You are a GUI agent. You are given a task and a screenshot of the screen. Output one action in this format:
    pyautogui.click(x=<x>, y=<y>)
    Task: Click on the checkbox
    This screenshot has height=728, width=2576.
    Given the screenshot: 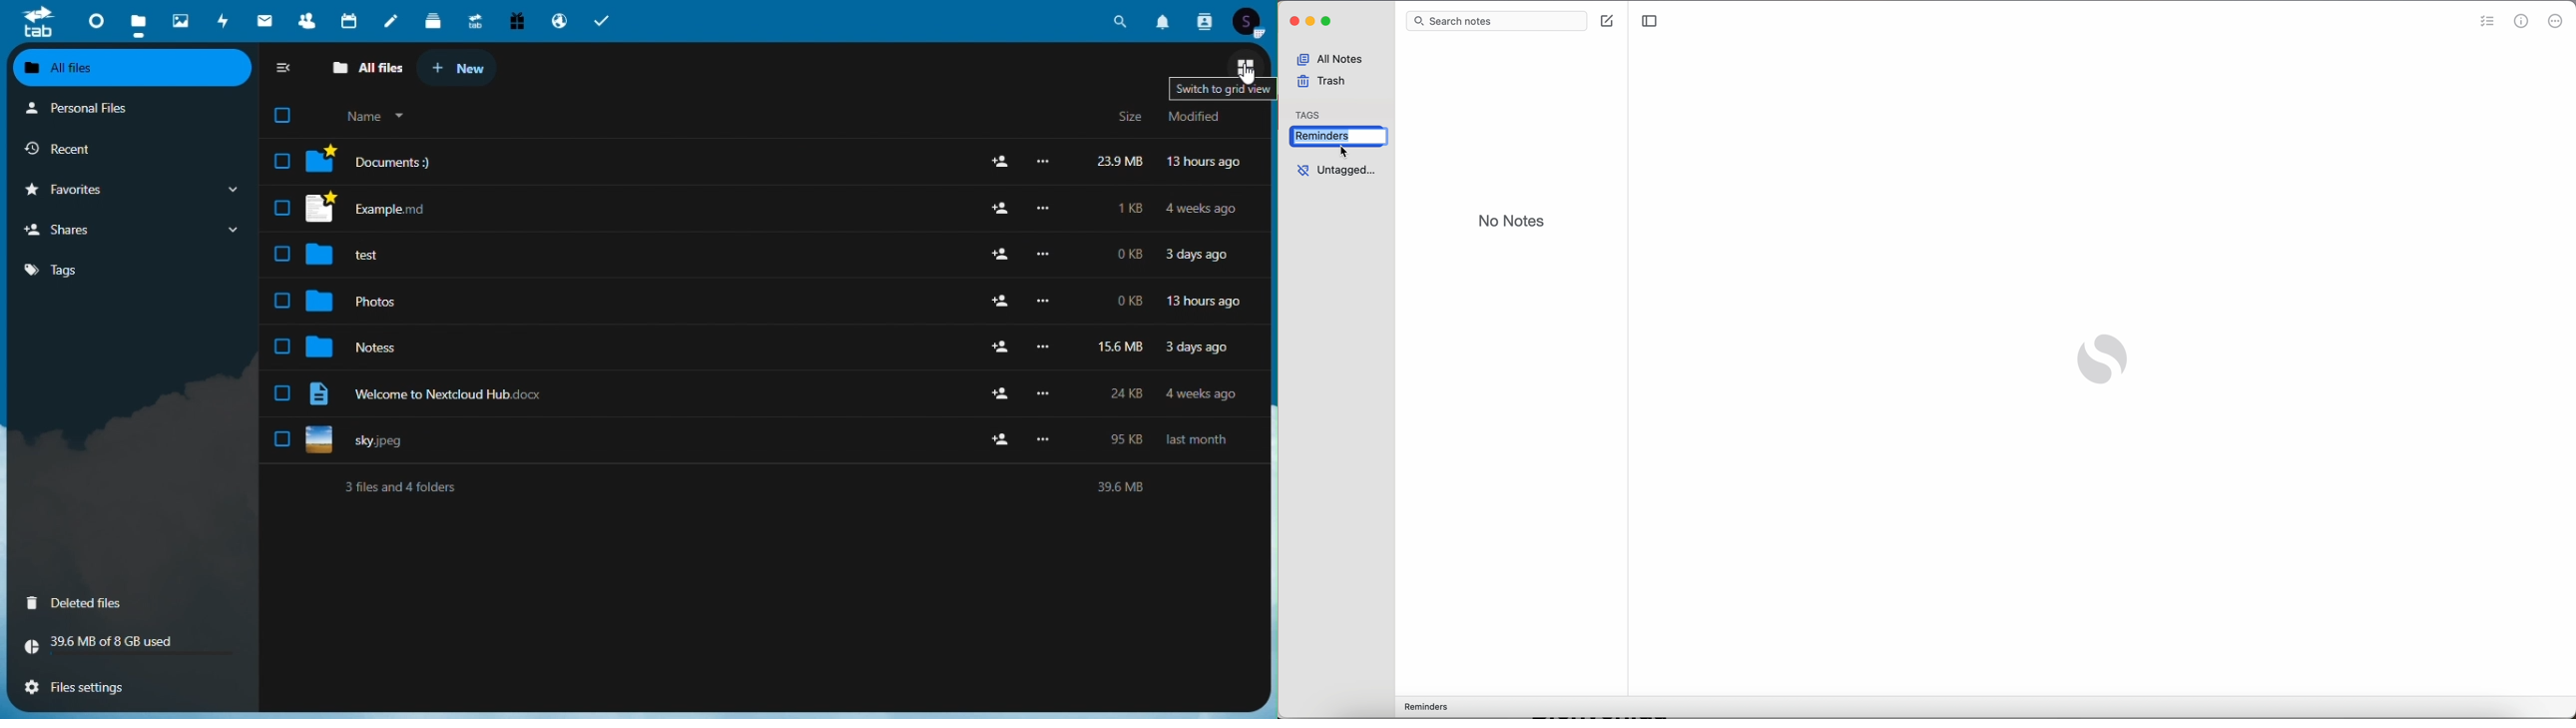 What is the action you would take?
    pyautogui.click(x=279, y=253)
    